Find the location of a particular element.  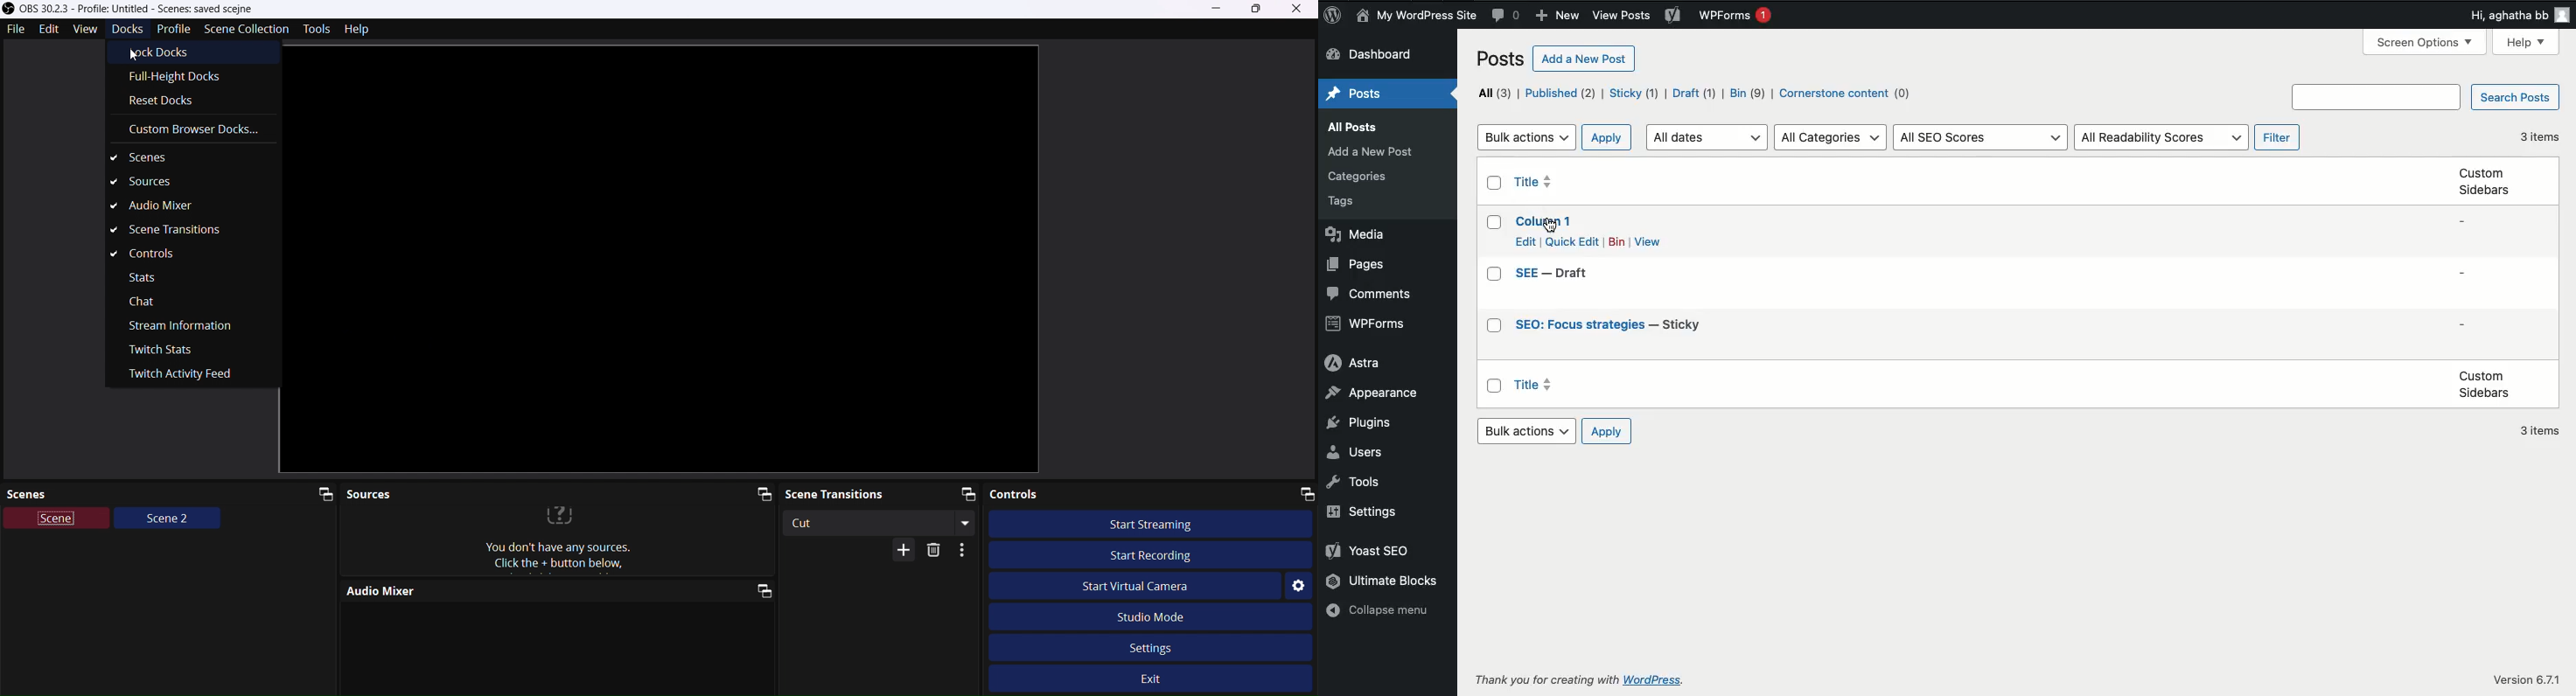

dock panel is located at coordinates (1303, 493).